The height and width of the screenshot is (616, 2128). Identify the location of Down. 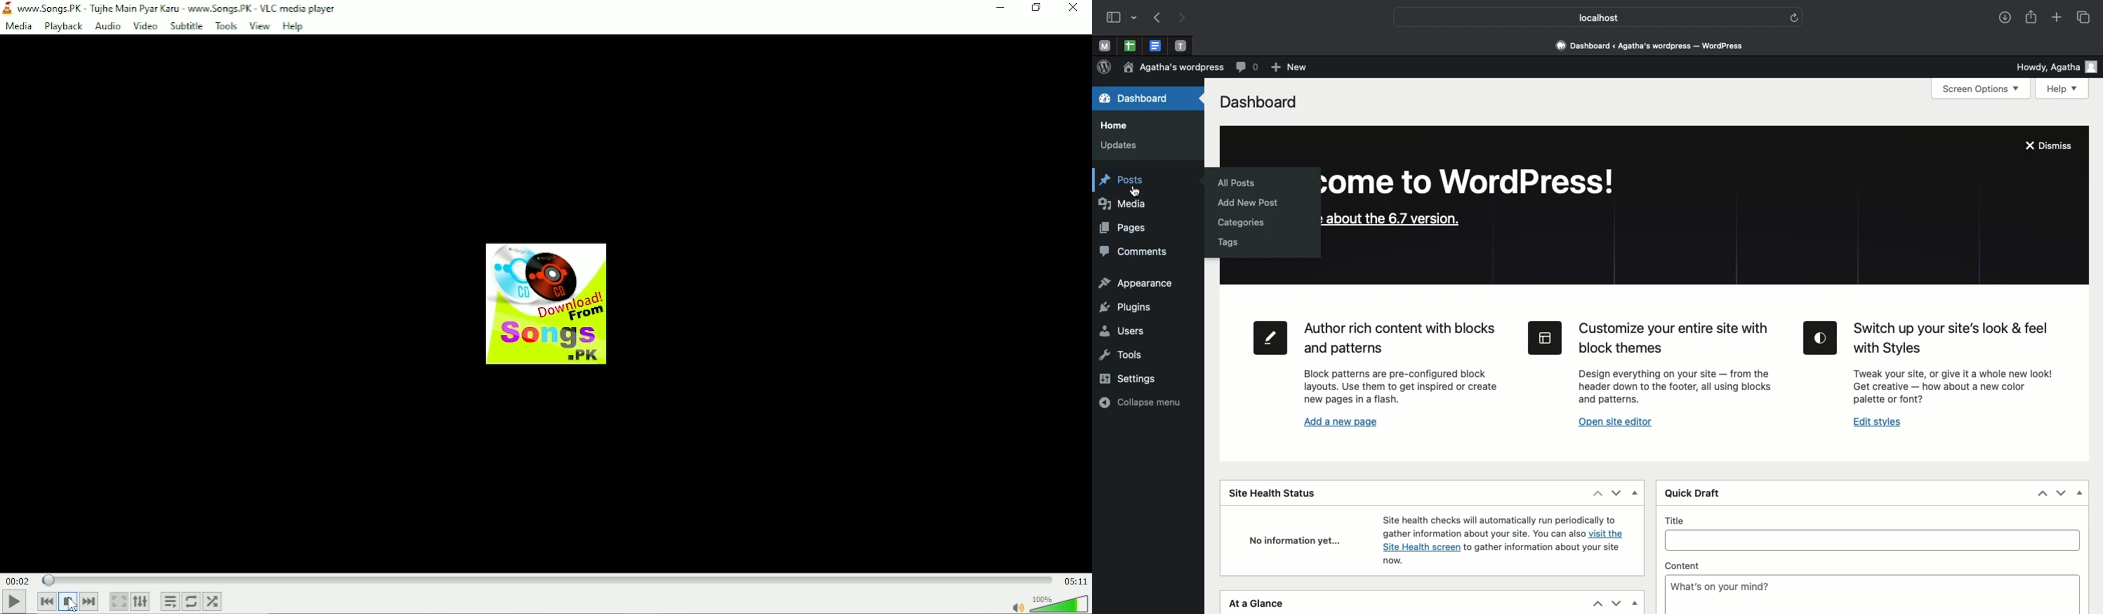
(2060, 492).